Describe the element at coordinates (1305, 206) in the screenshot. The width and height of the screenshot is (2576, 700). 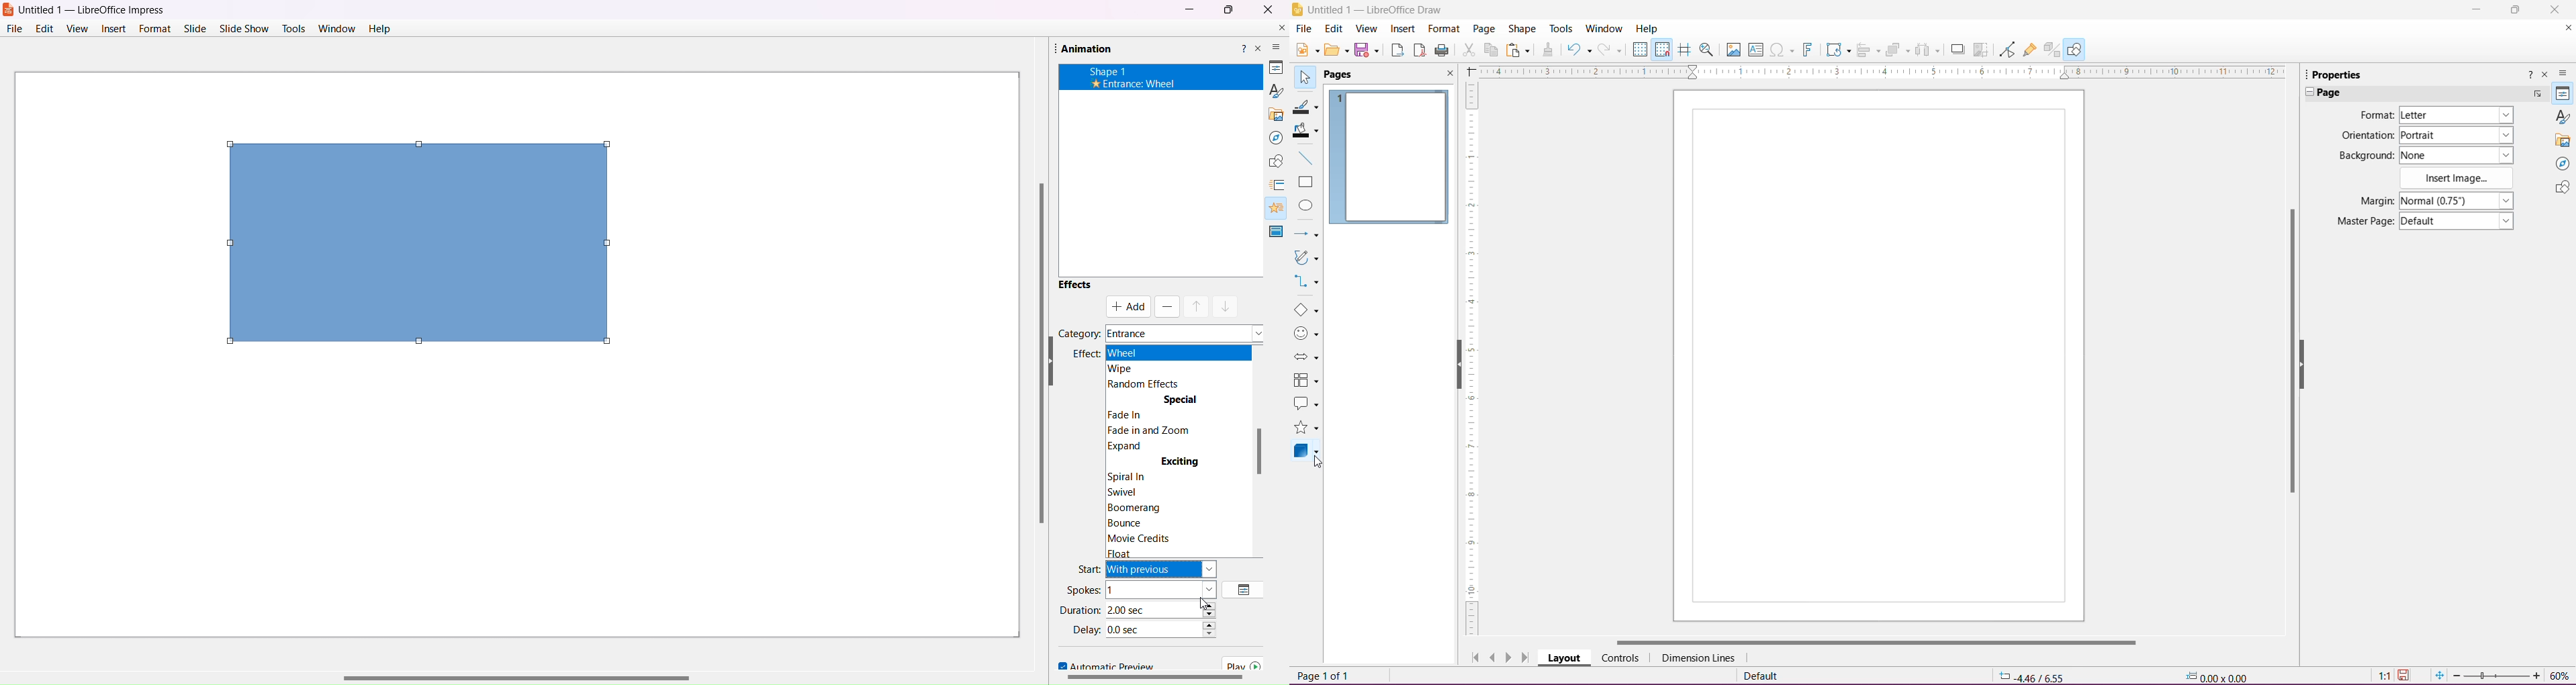
I see `Ellipse` at that location.